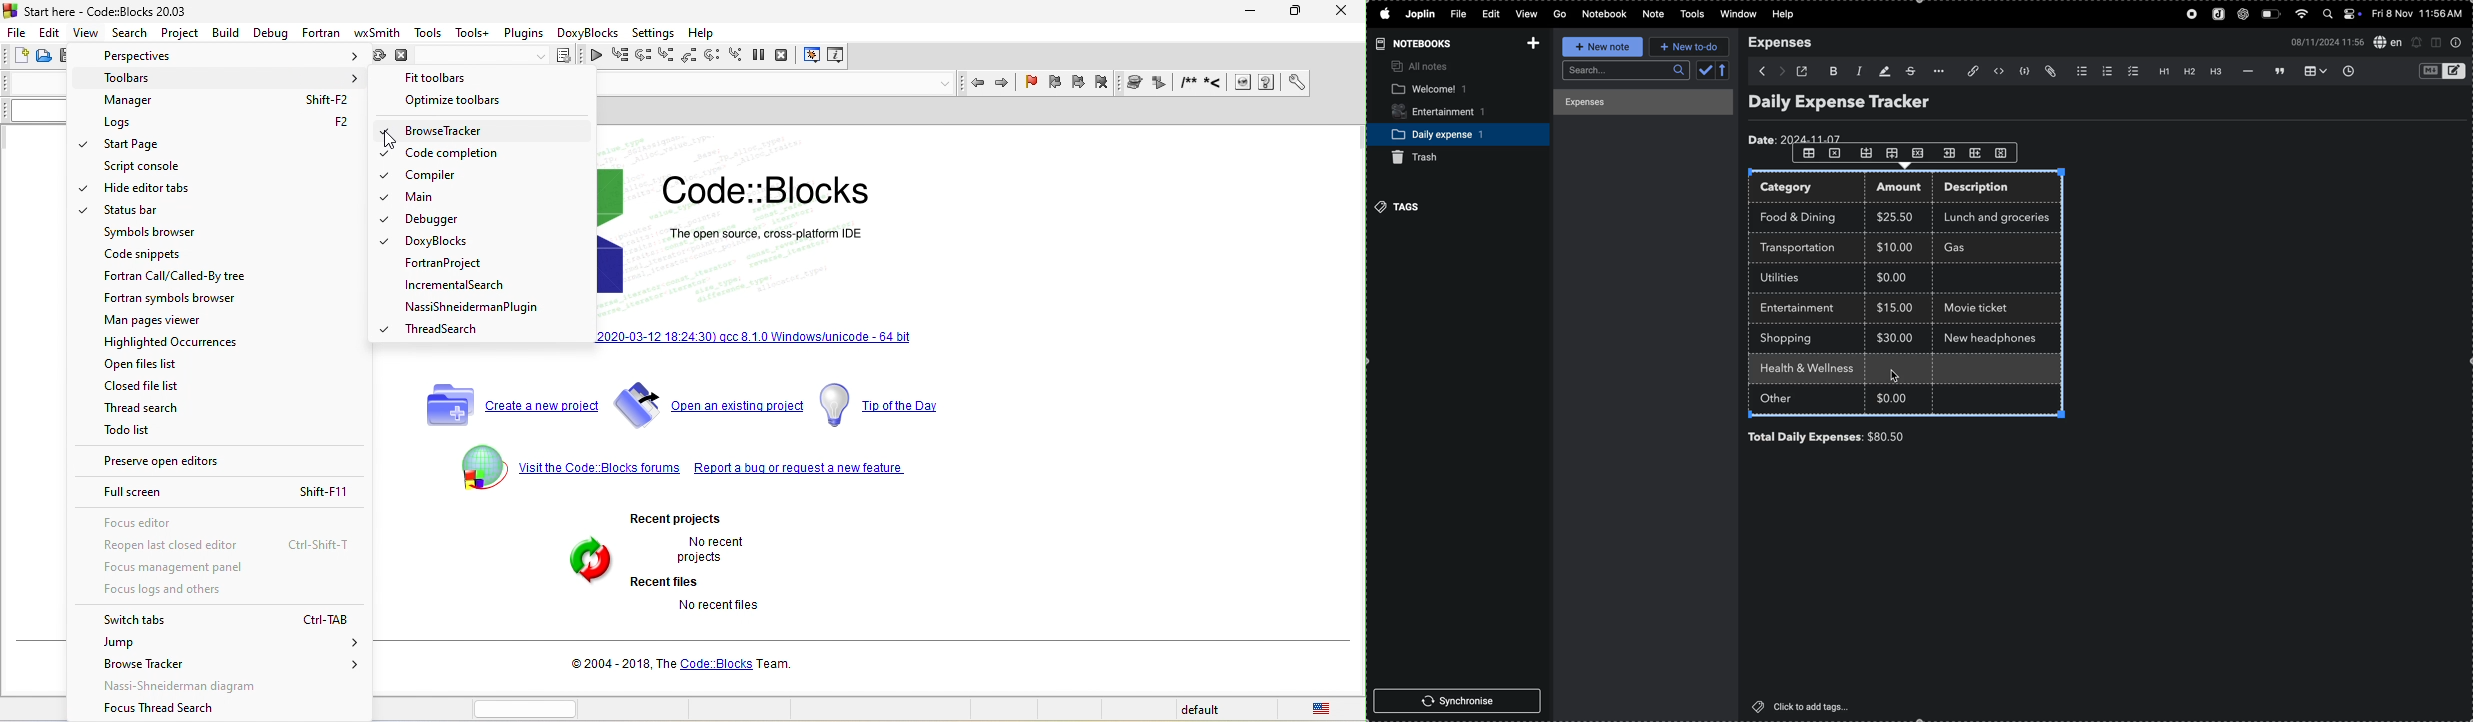 The height and width of the screenshot is (728, 2492). What do you see at coordinates (2189, 73) in the screenshot?
I see `heading 2` at bounding box center [2189, 73].